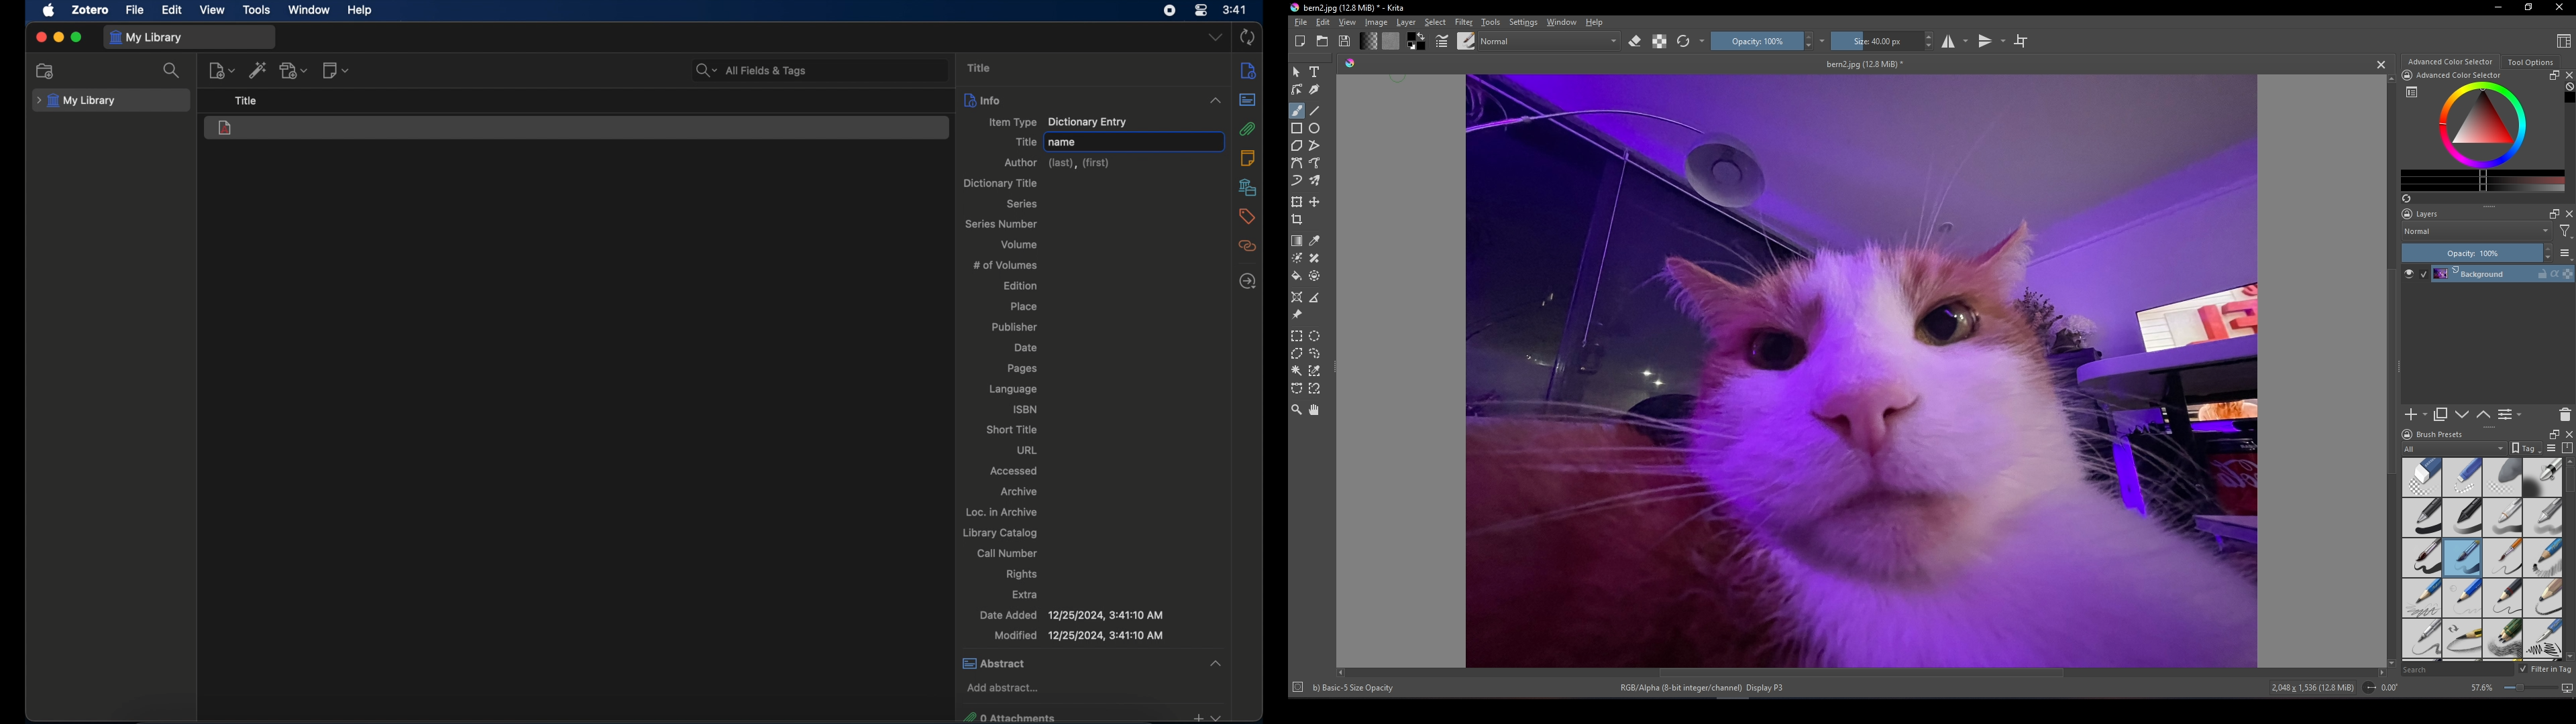 The image size is (2576, 728). I want to click on Close brush docker, so click(2568, 434).